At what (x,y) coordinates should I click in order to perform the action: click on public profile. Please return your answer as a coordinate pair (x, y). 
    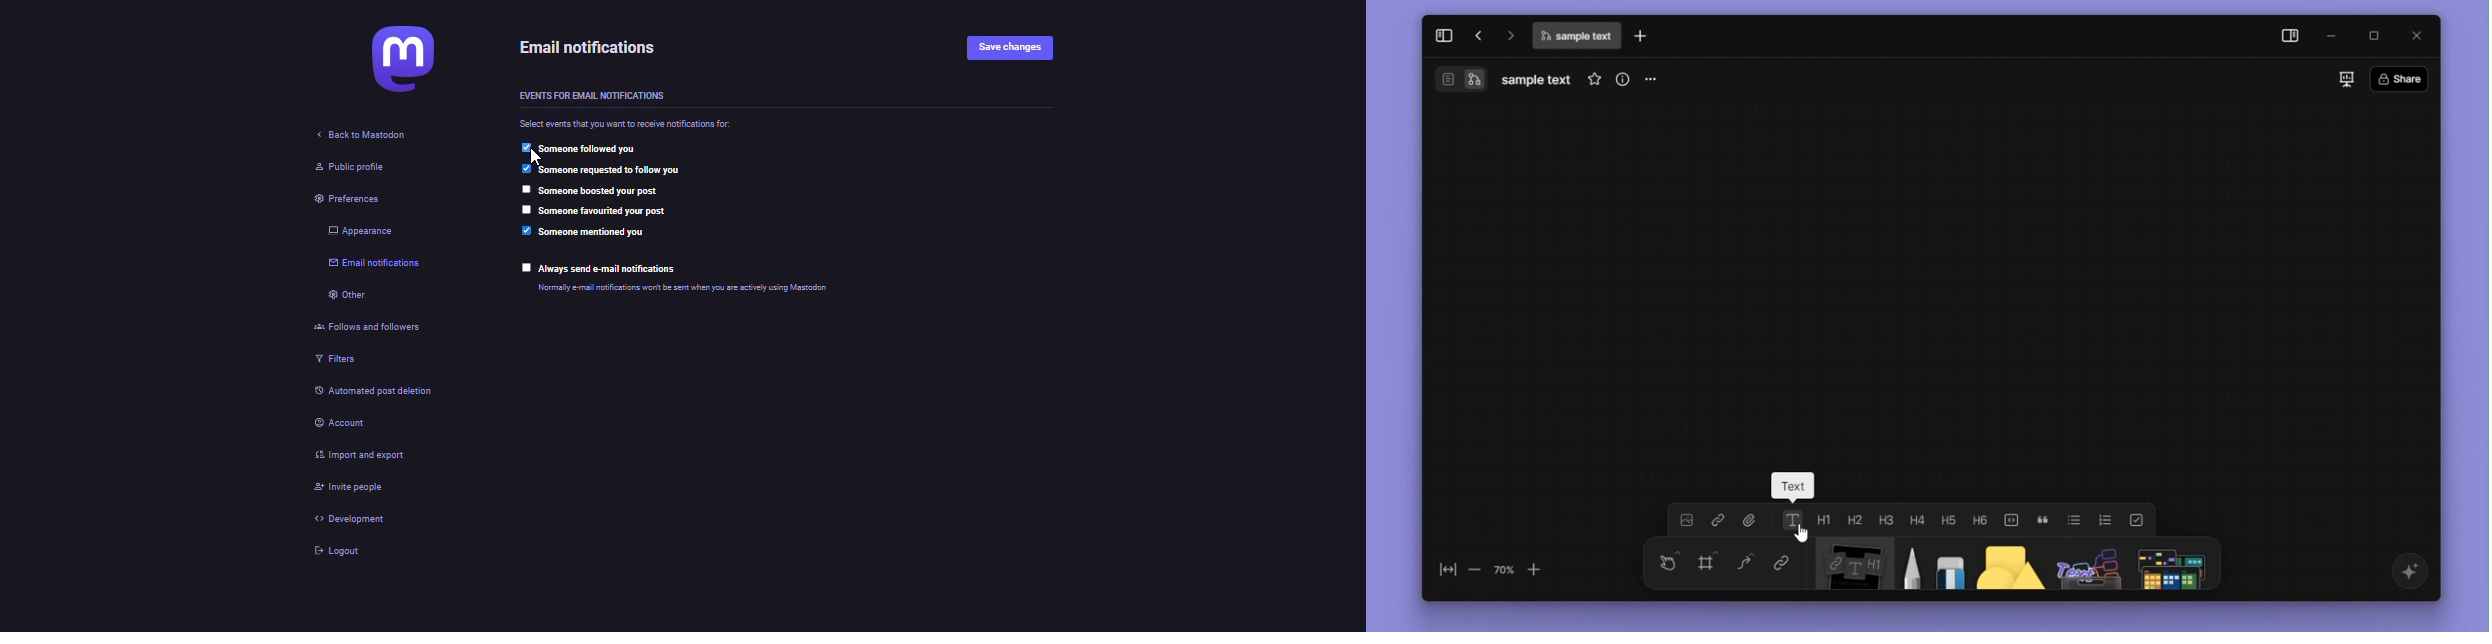
    Looking at the image, I should click on (346, 168).